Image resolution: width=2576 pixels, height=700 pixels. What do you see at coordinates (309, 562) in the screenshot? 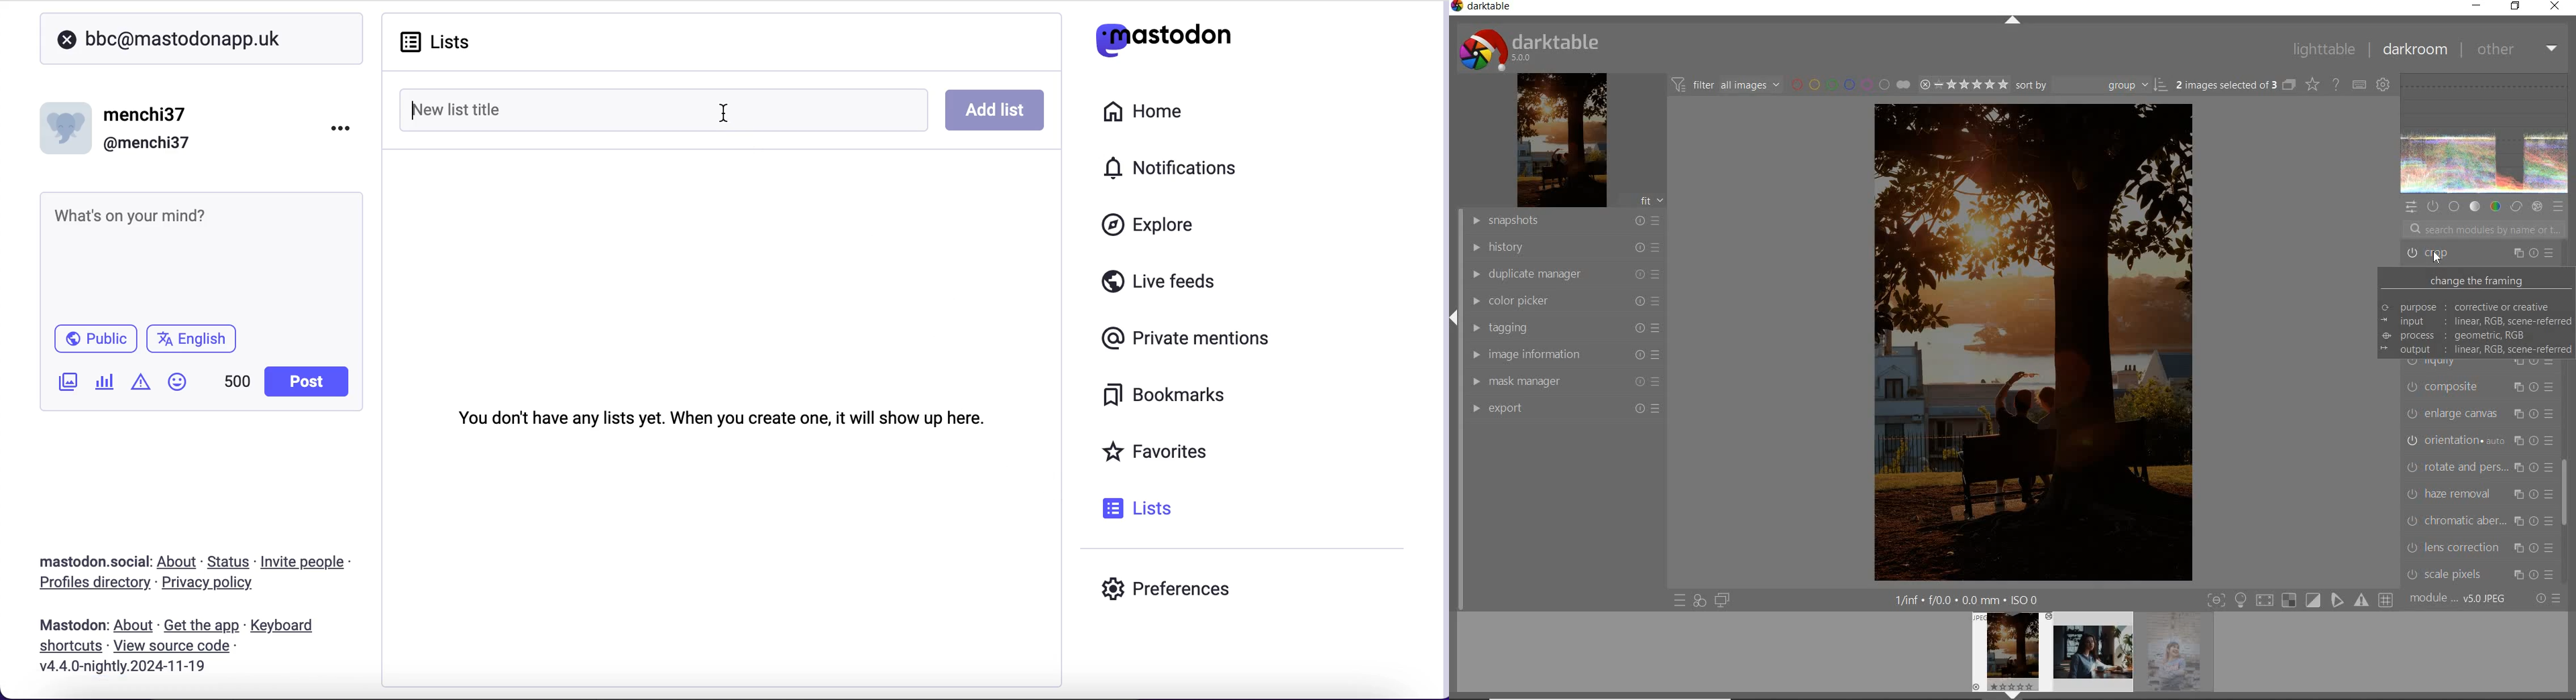
I see `invite people` at bounding box center [309, 562].